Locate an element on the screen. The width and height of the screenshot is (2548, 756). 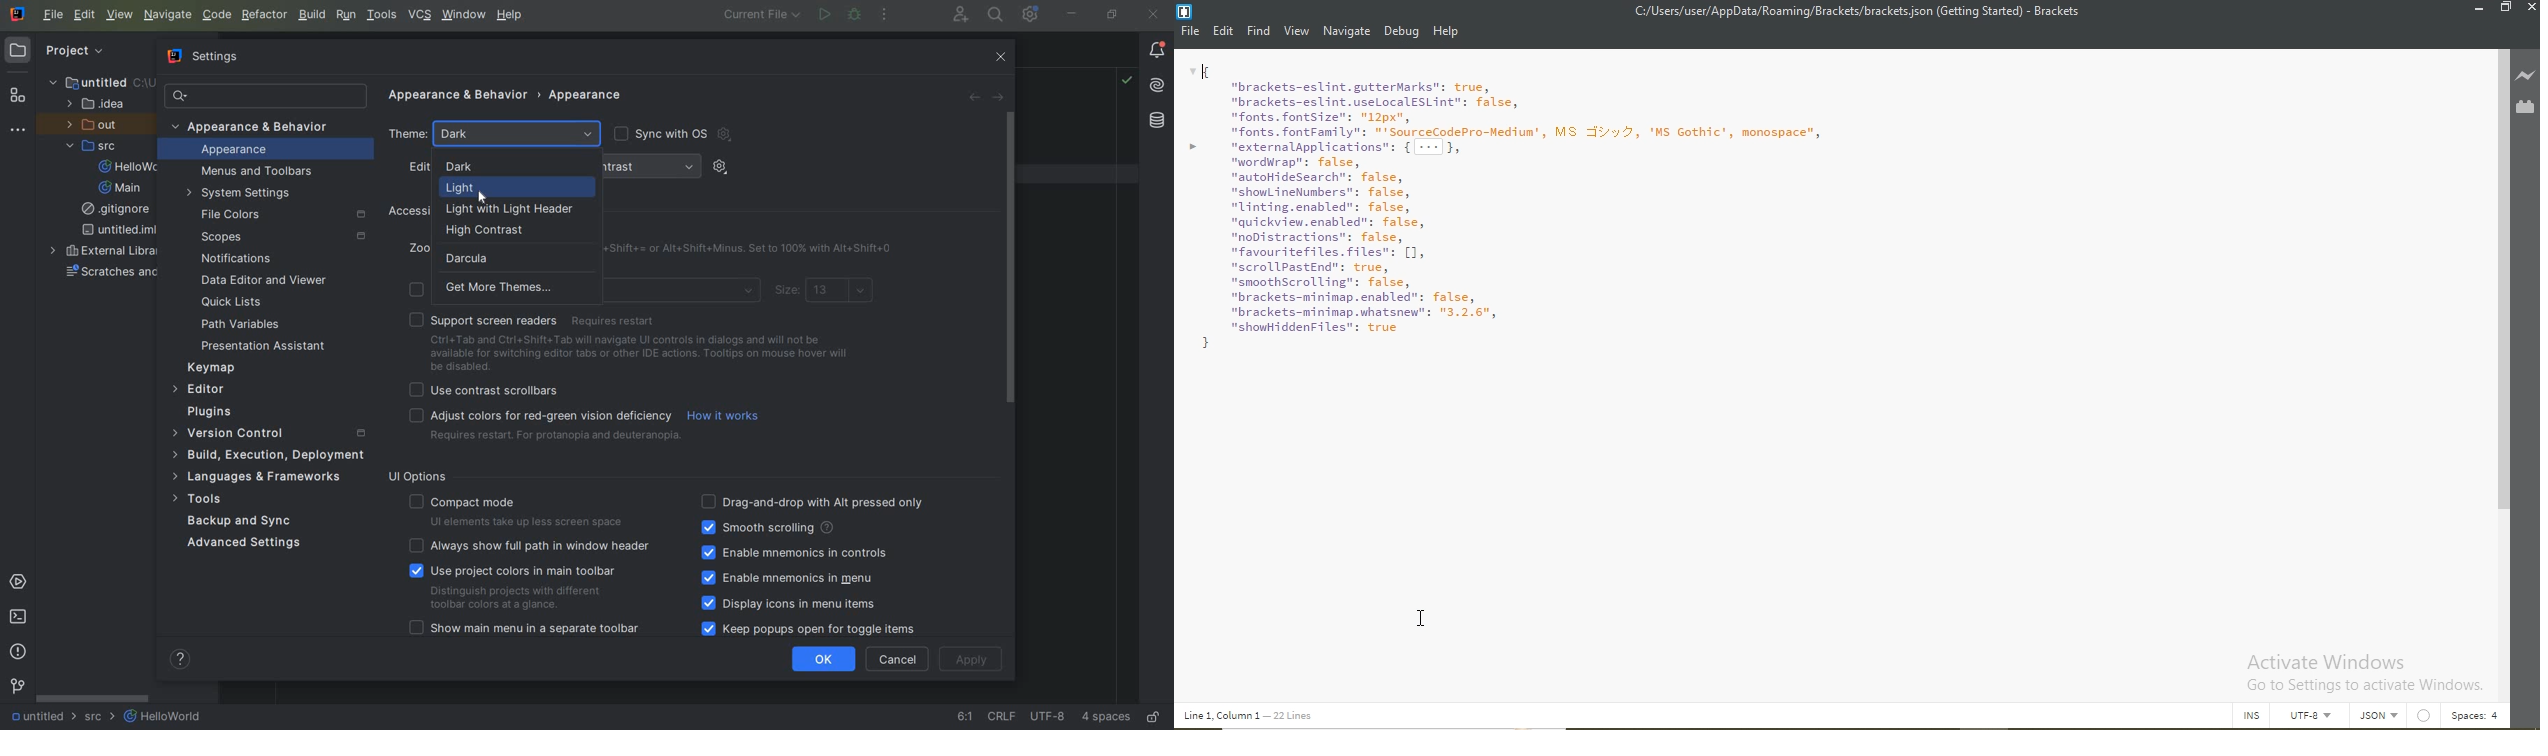
USE CONTRAST SCROLLBARS is located at coordinates (489, 389).